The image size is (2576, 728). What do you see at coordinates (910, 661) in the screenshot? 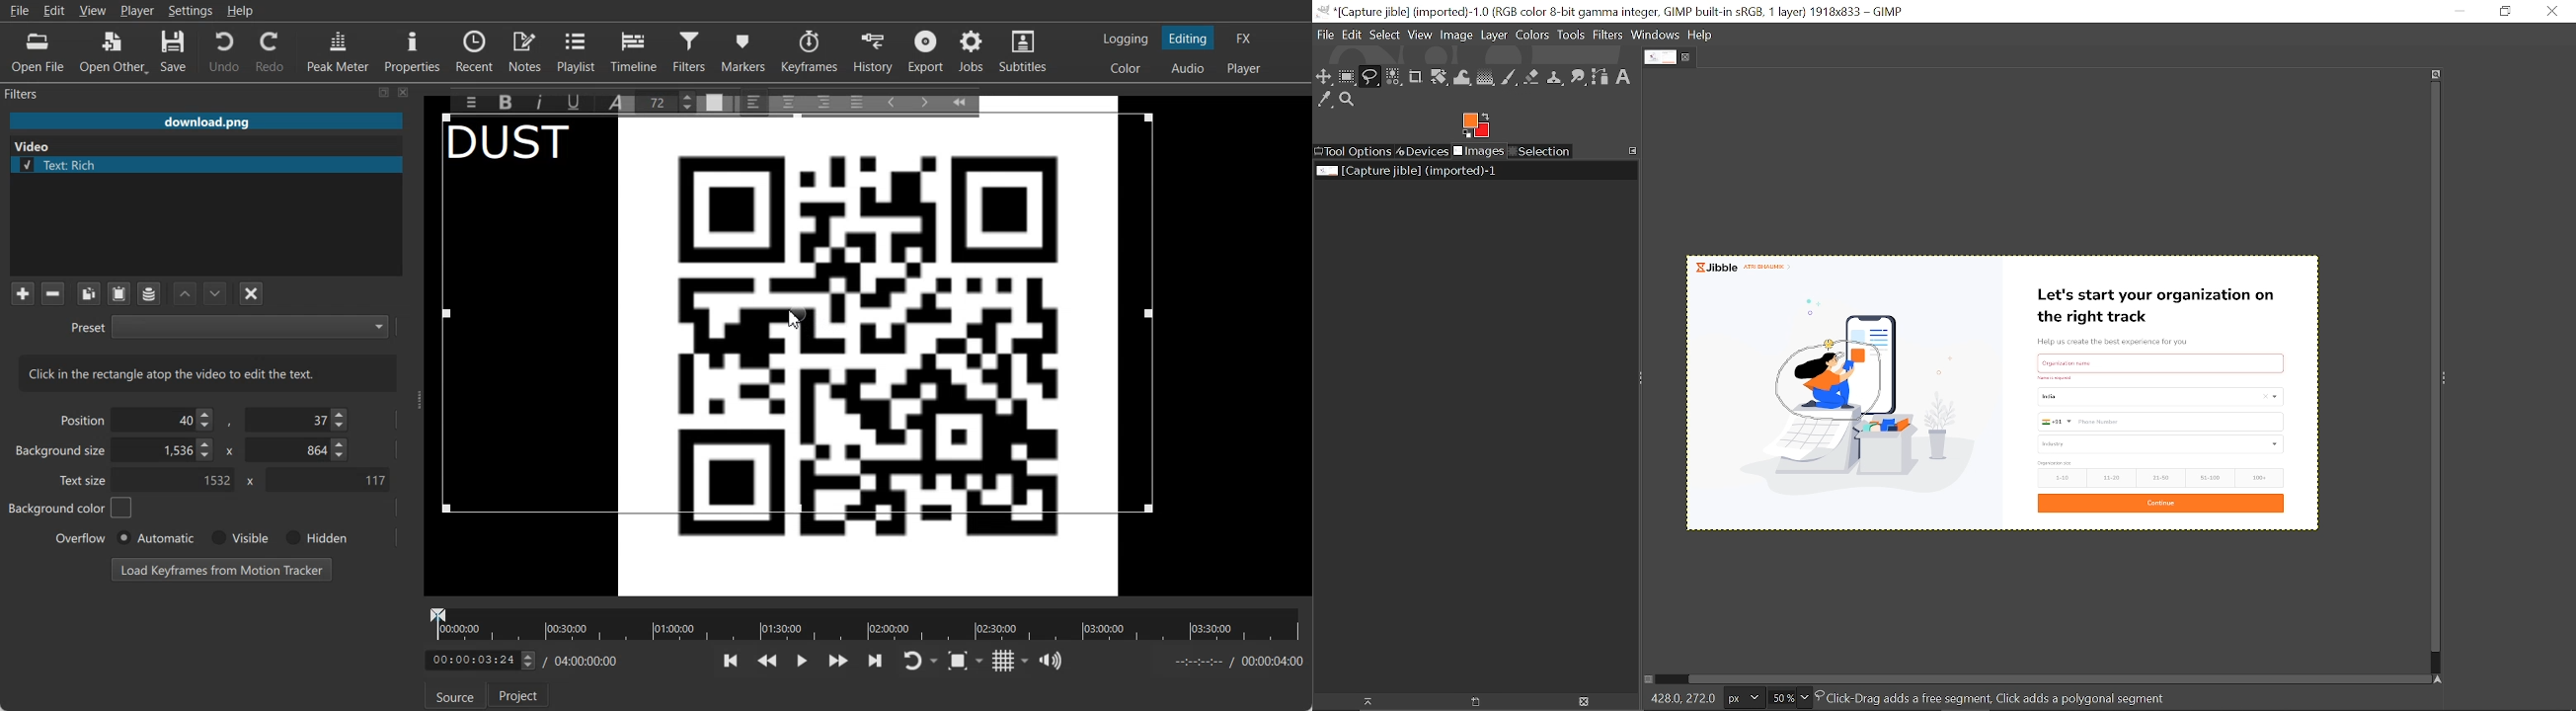
I see `Toggle player lopping` at bounding box center [910, 661].